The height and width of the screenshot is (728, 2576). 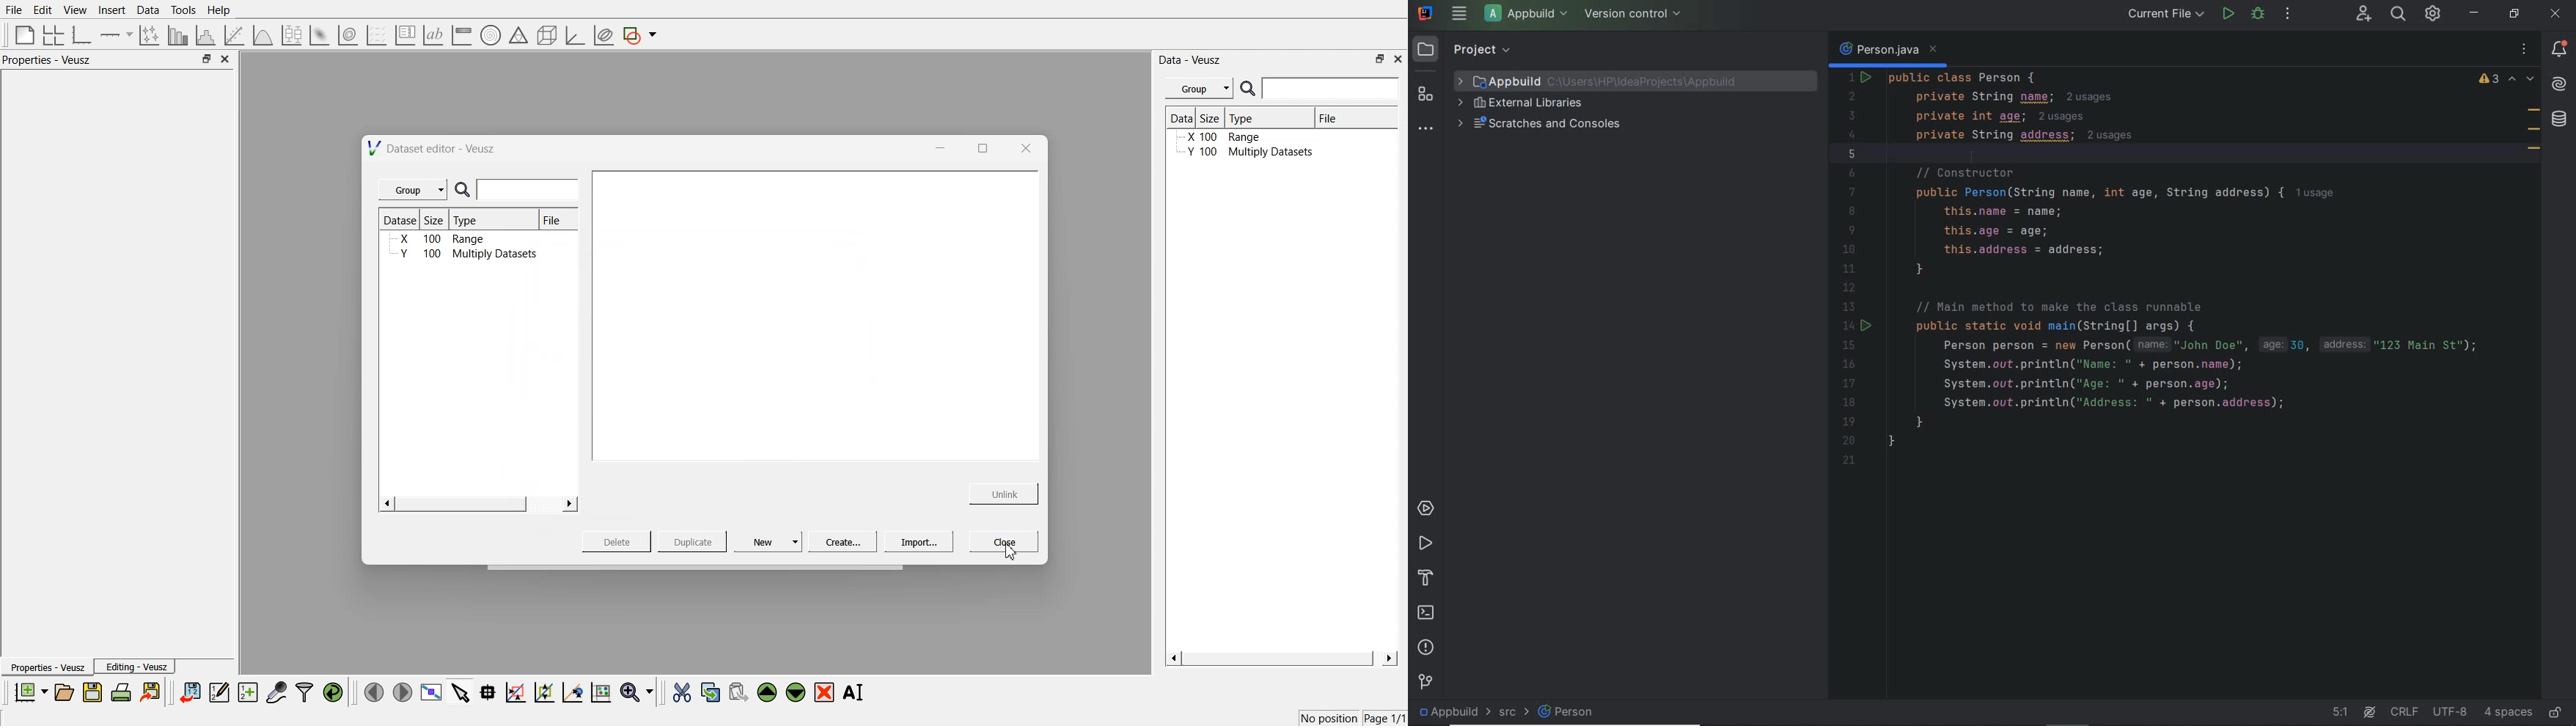 I want to click on New, so click(x=770, y=541).